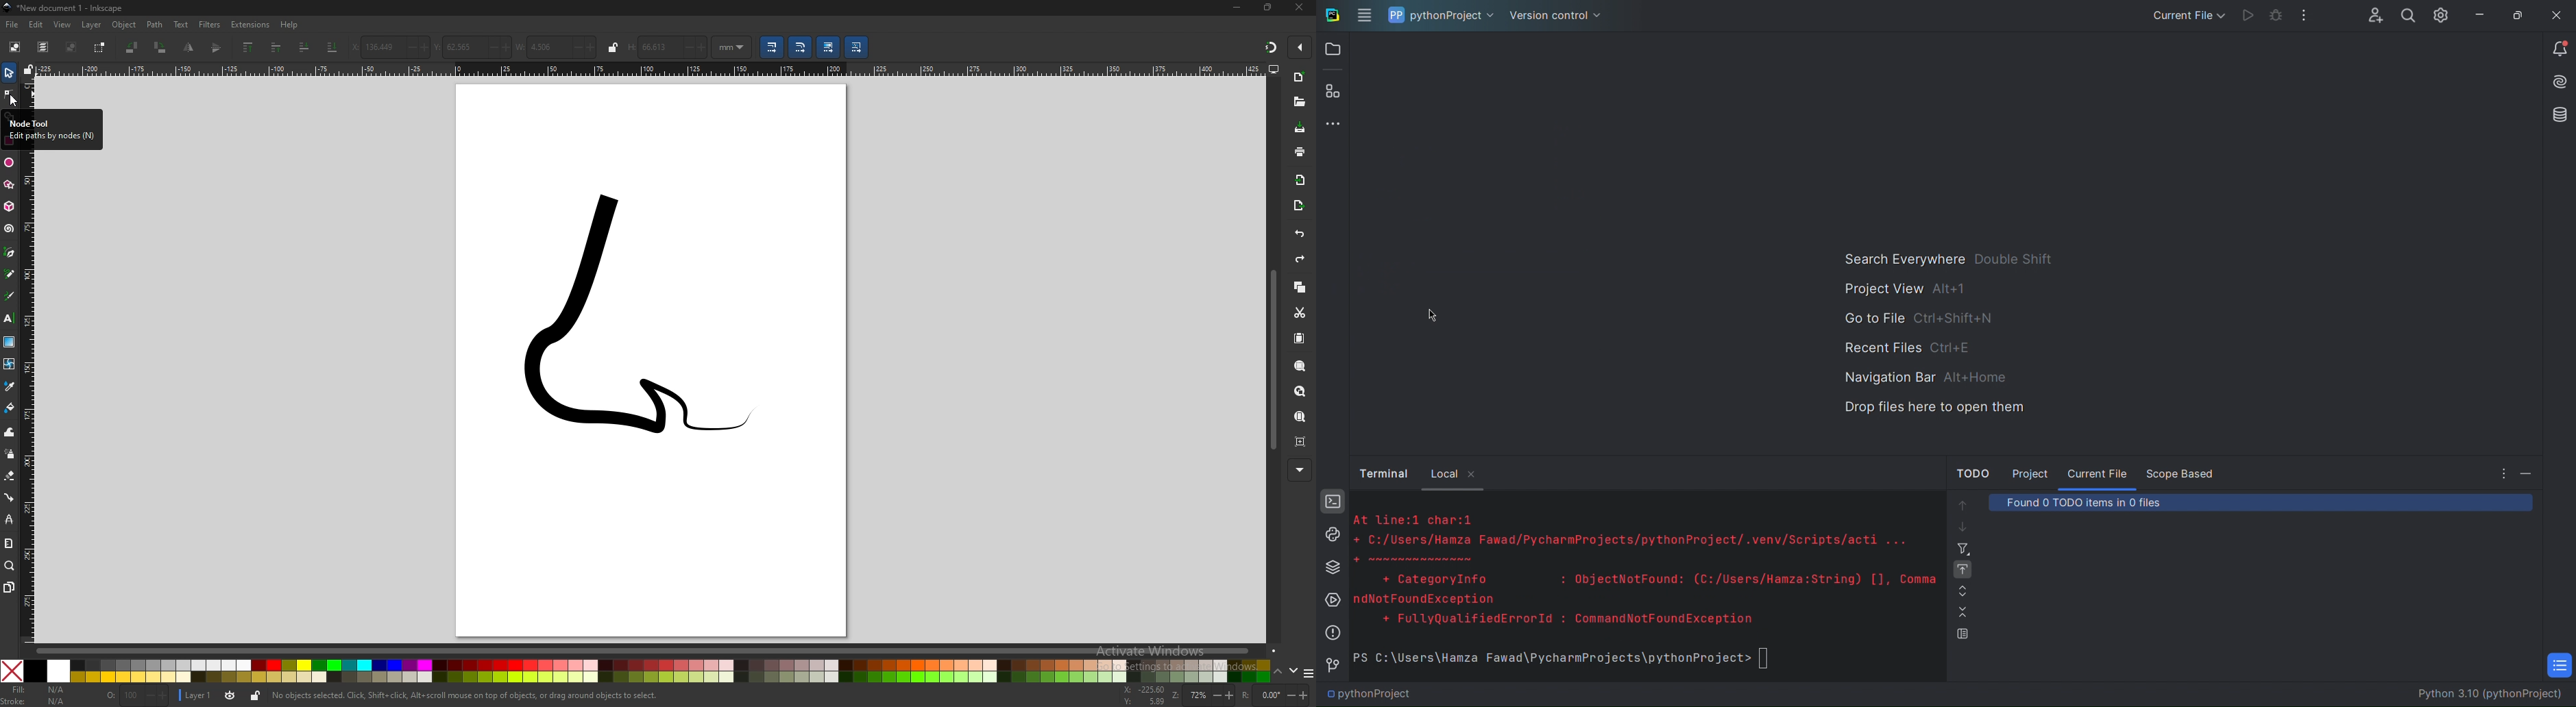 This screenshot has height=728, width=2576. Describe the element at coordinates (29, 69) in the screenshot. I see `toggle lock guide` at that location.